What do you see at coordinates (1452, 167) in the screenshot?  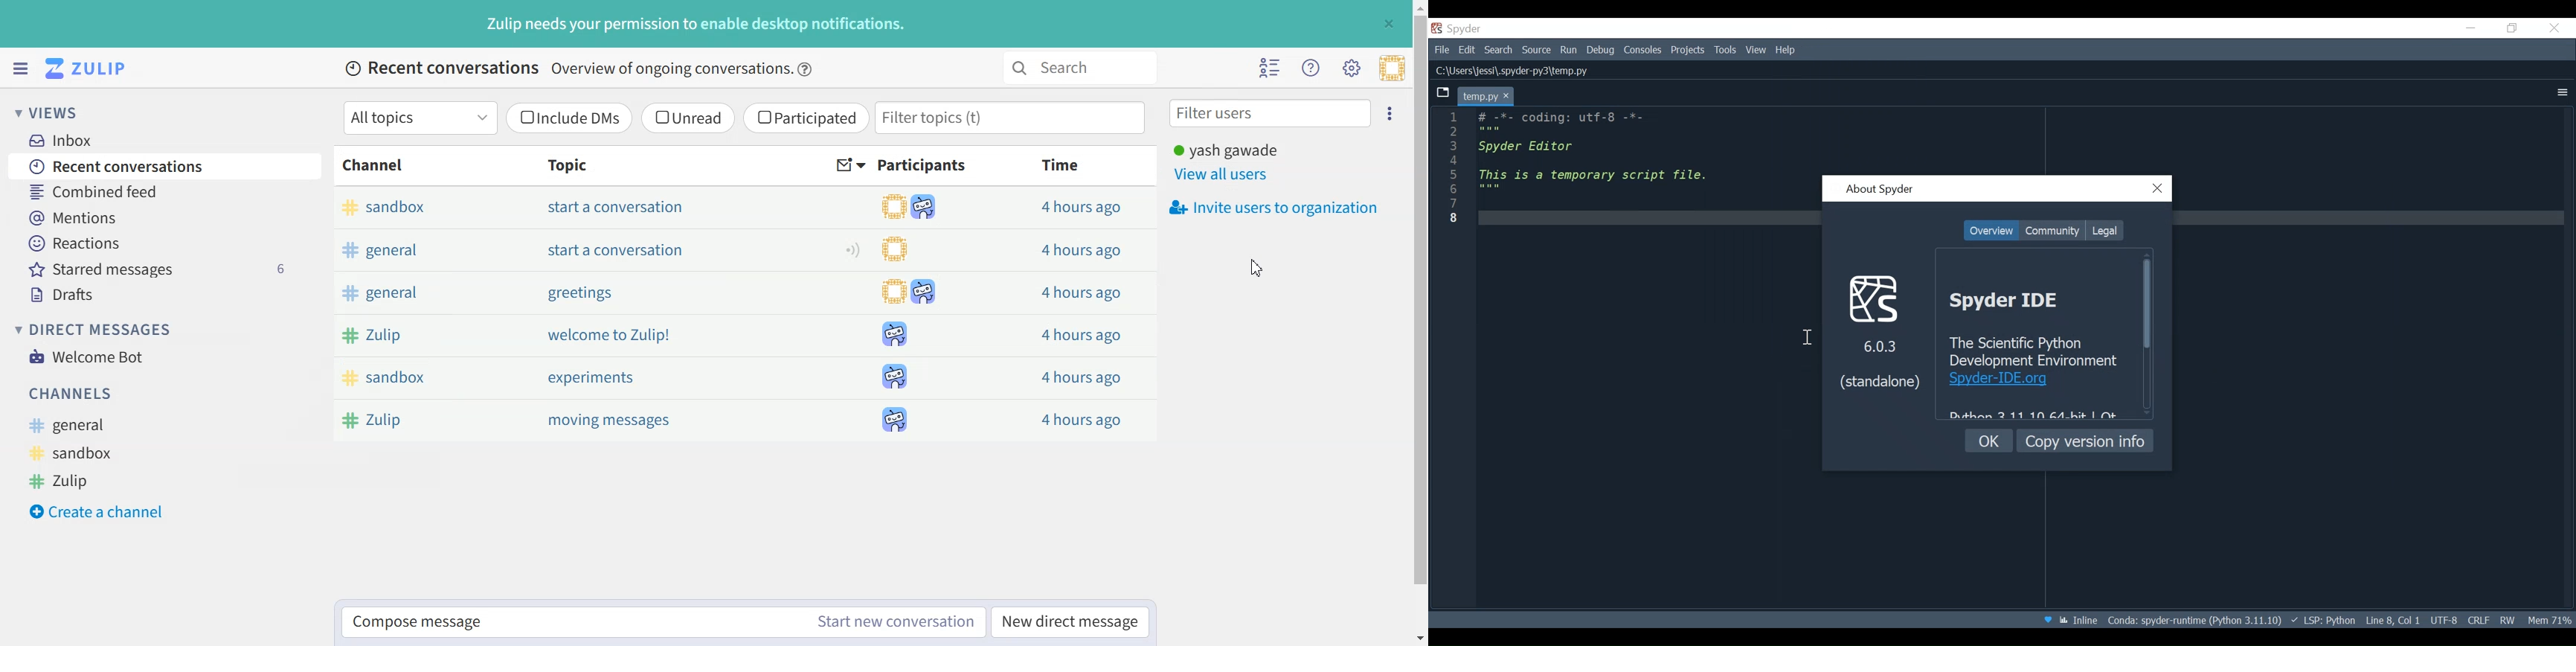 I see `line number` at bounding box center [1452, 167].